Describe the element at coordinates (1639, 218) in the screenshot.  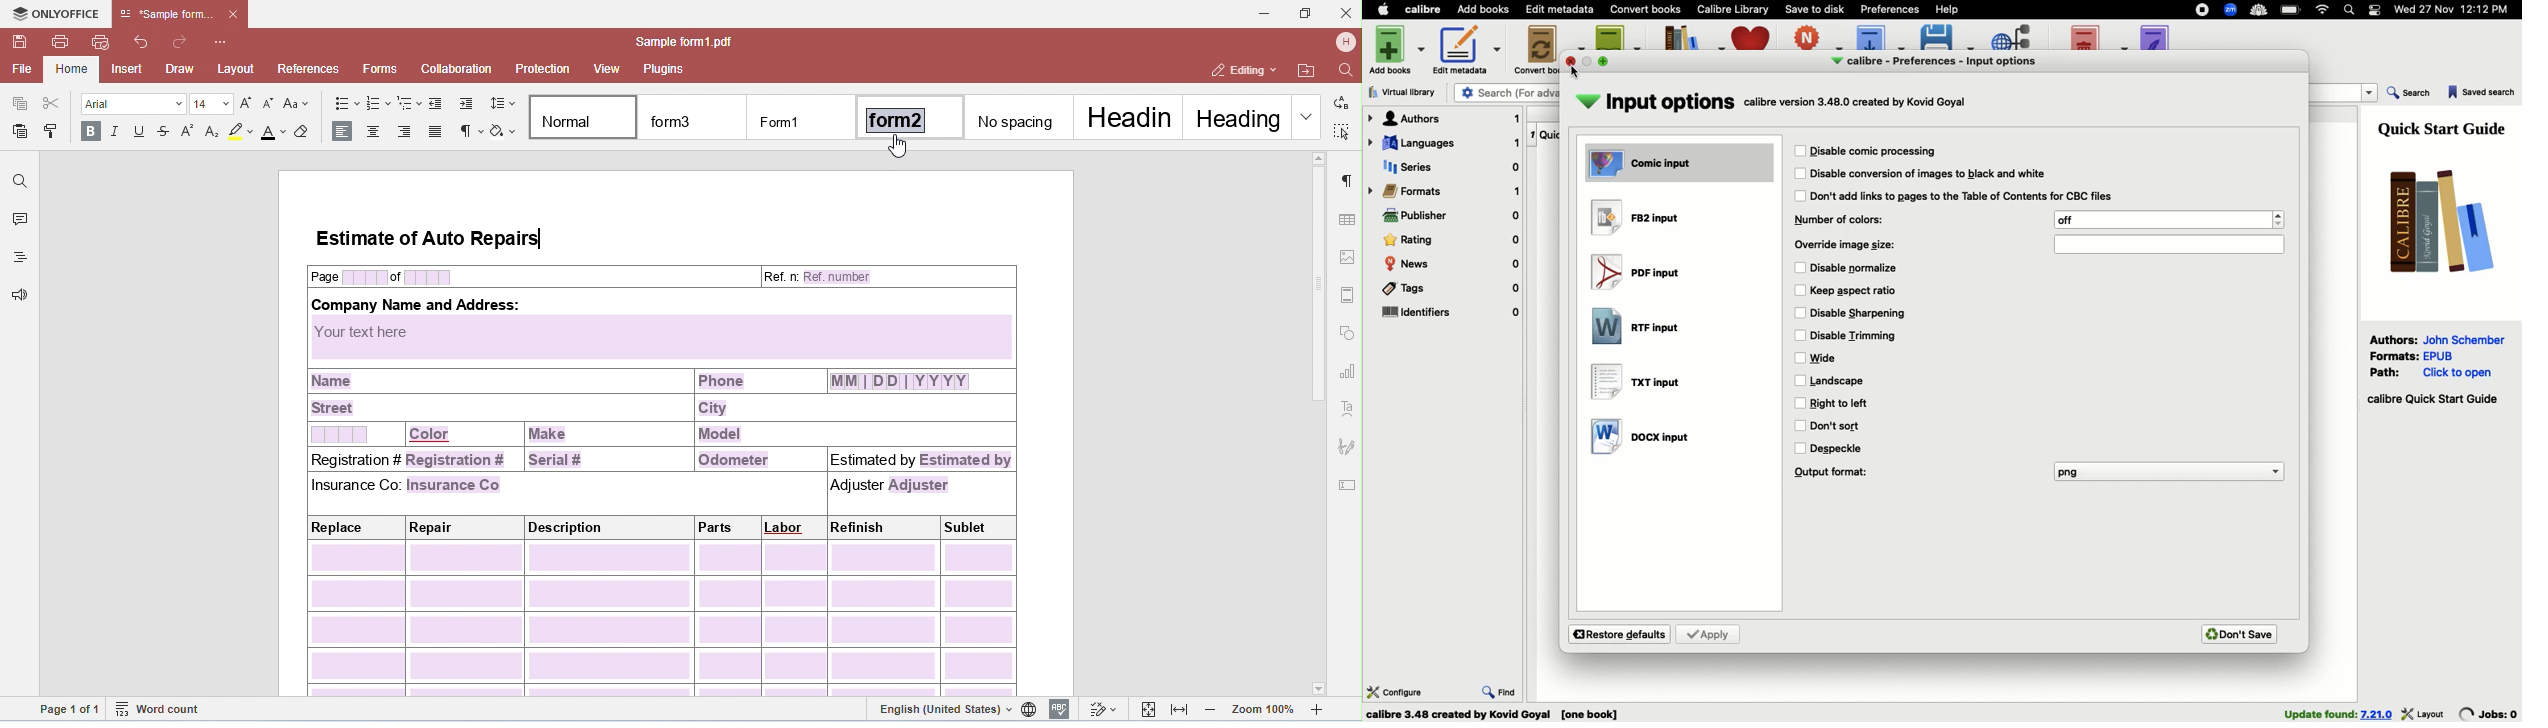
I see `F82` at that location.